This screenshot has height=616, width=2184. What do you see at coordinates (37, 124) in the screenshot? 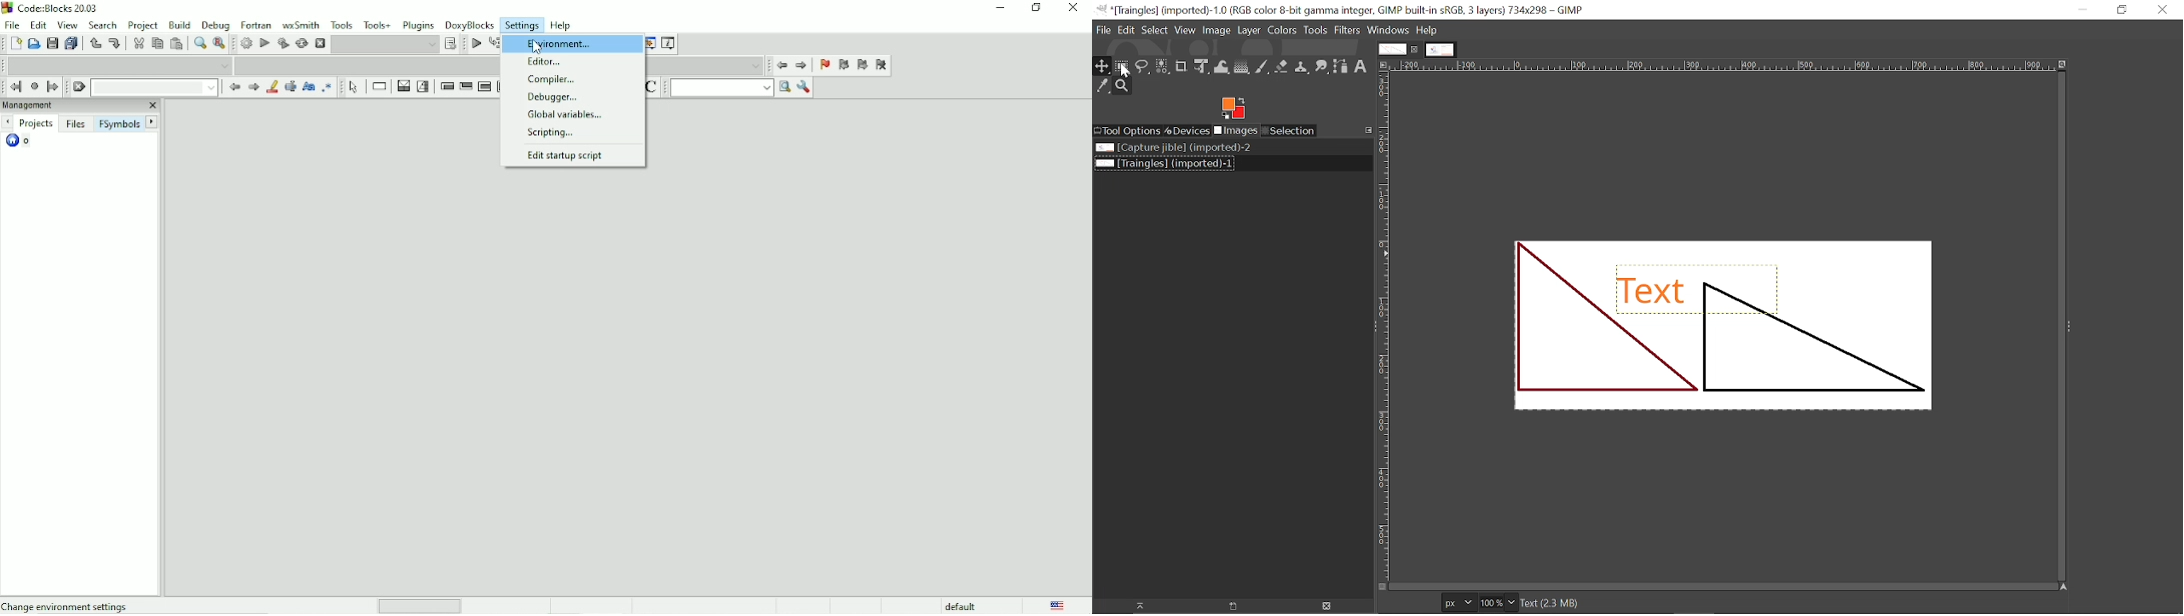
I see `Projects` at bounding box center [37, 124].